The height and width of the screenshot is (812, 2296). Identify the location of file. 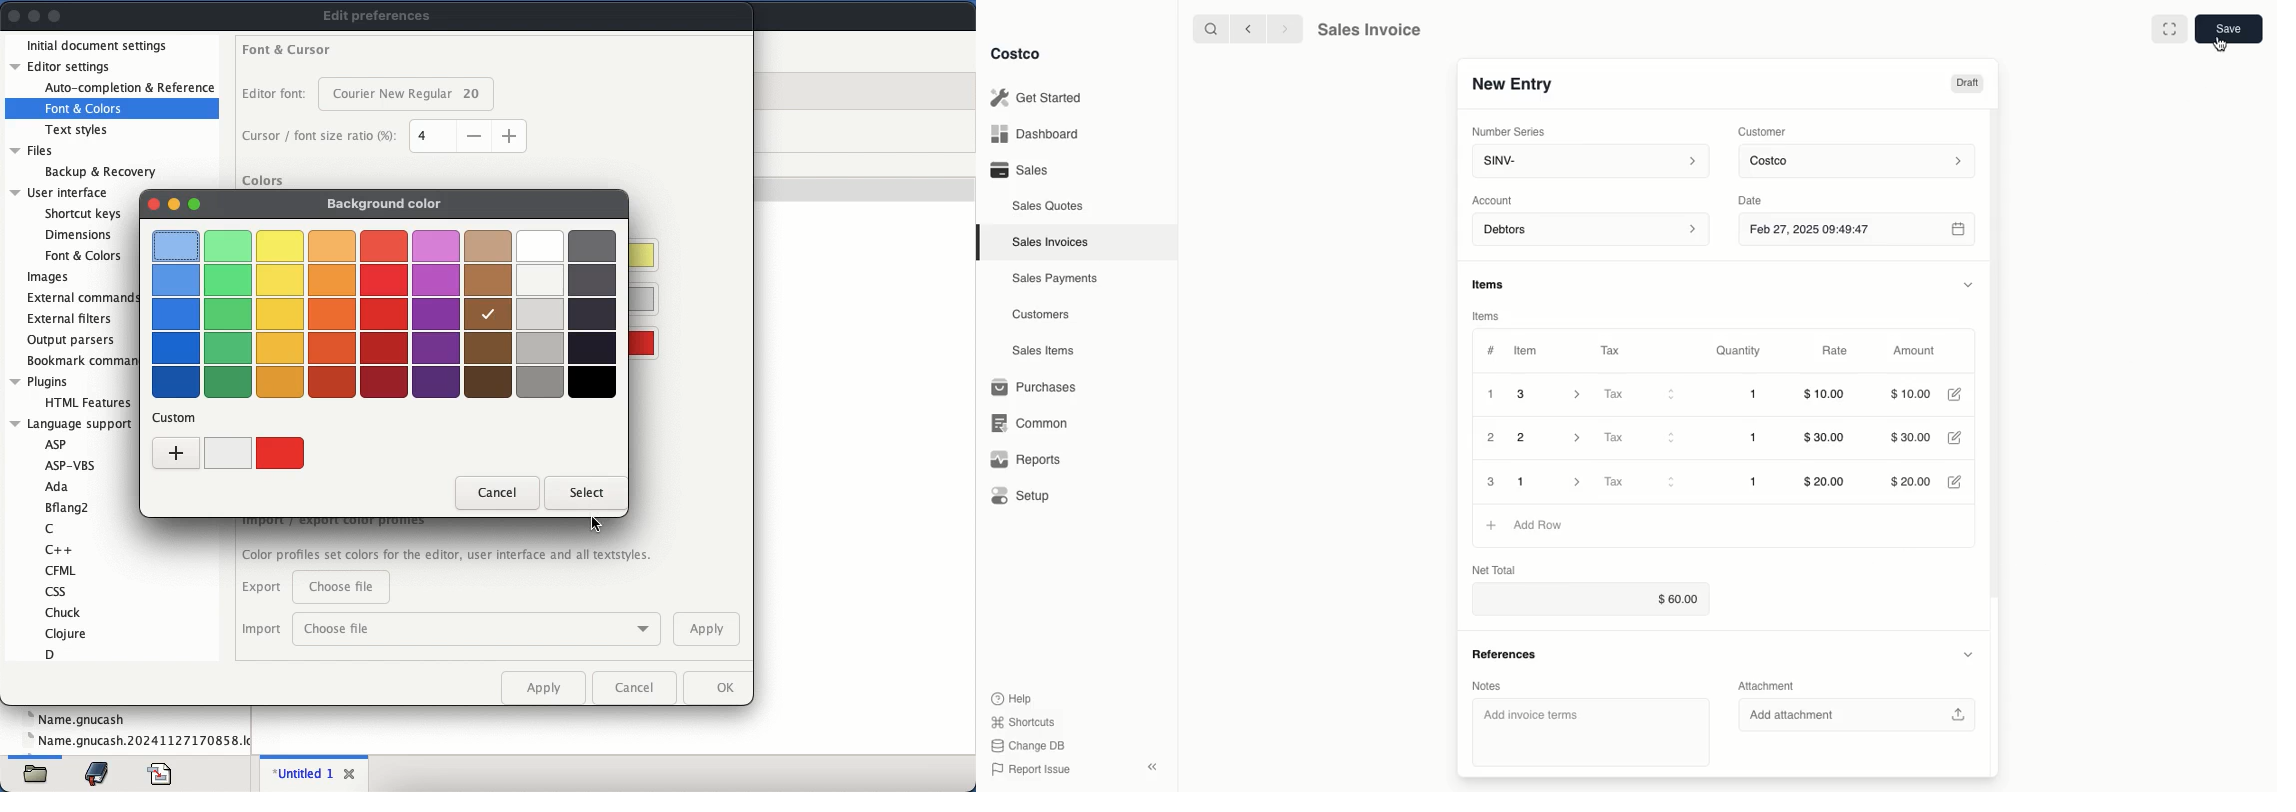
(162, 772).